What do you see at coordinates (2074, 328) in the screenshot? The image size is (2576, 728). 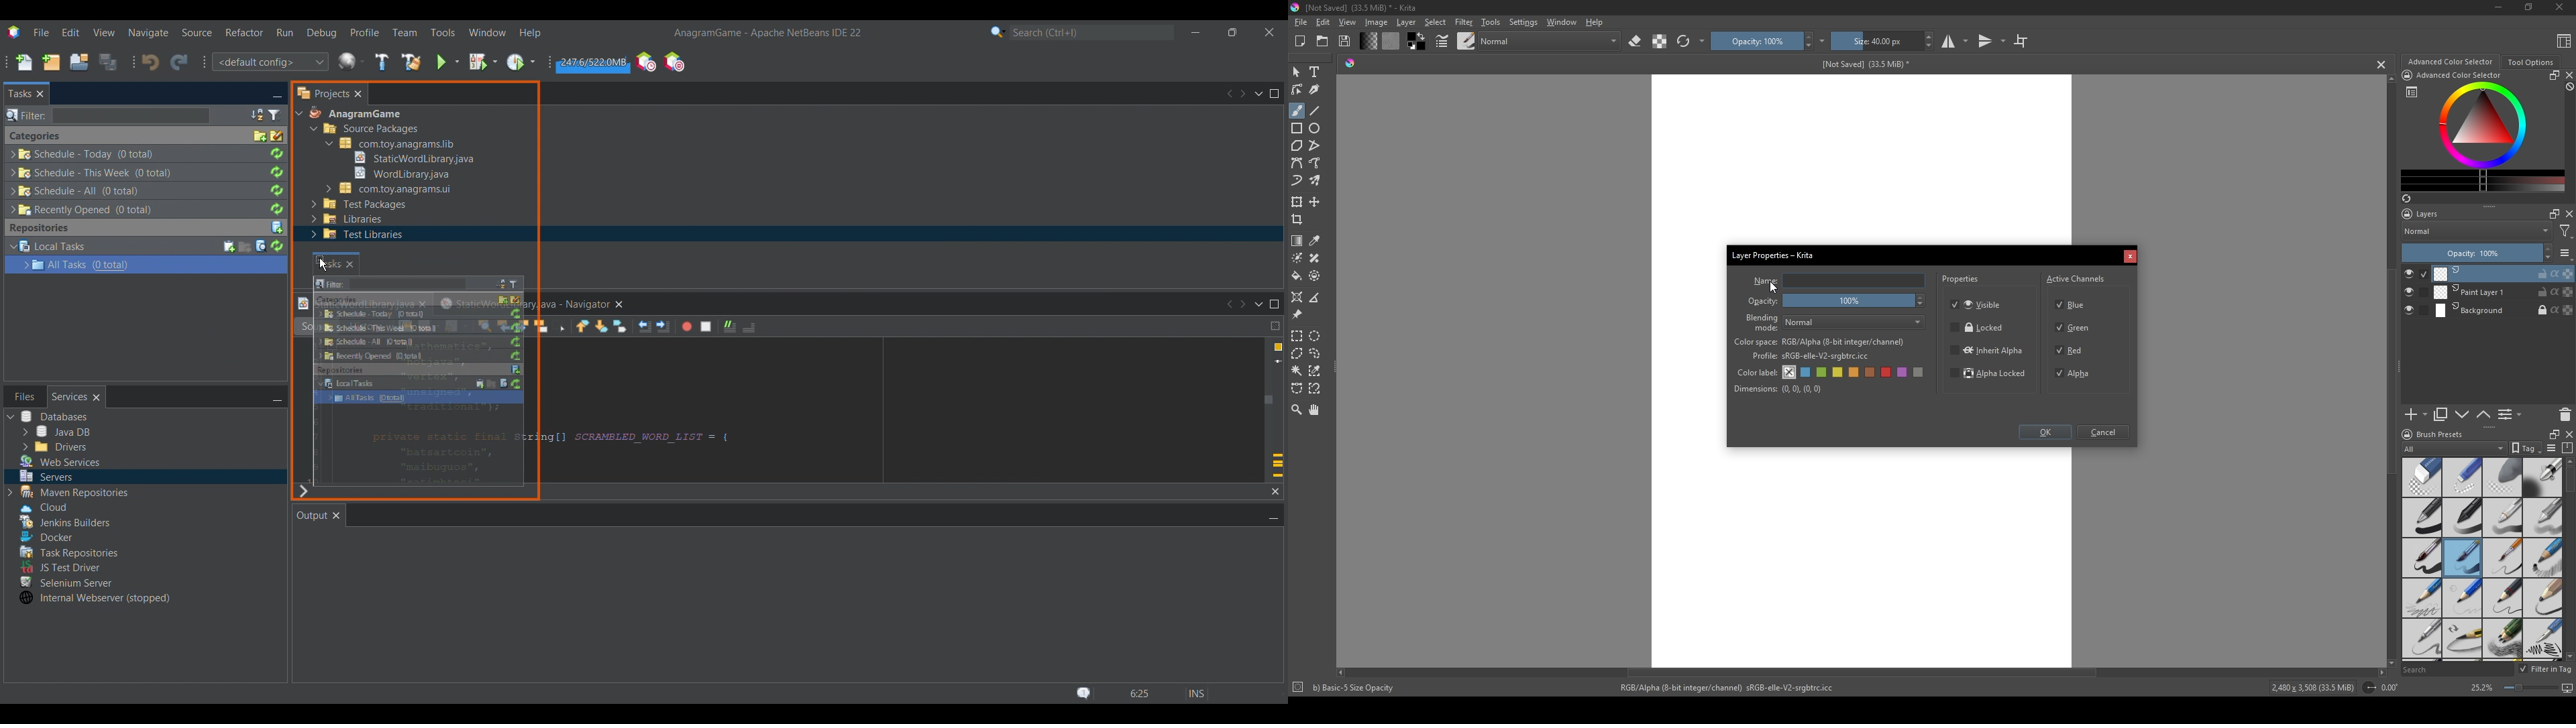 I see `Green` at bounding box center [2074, 328].